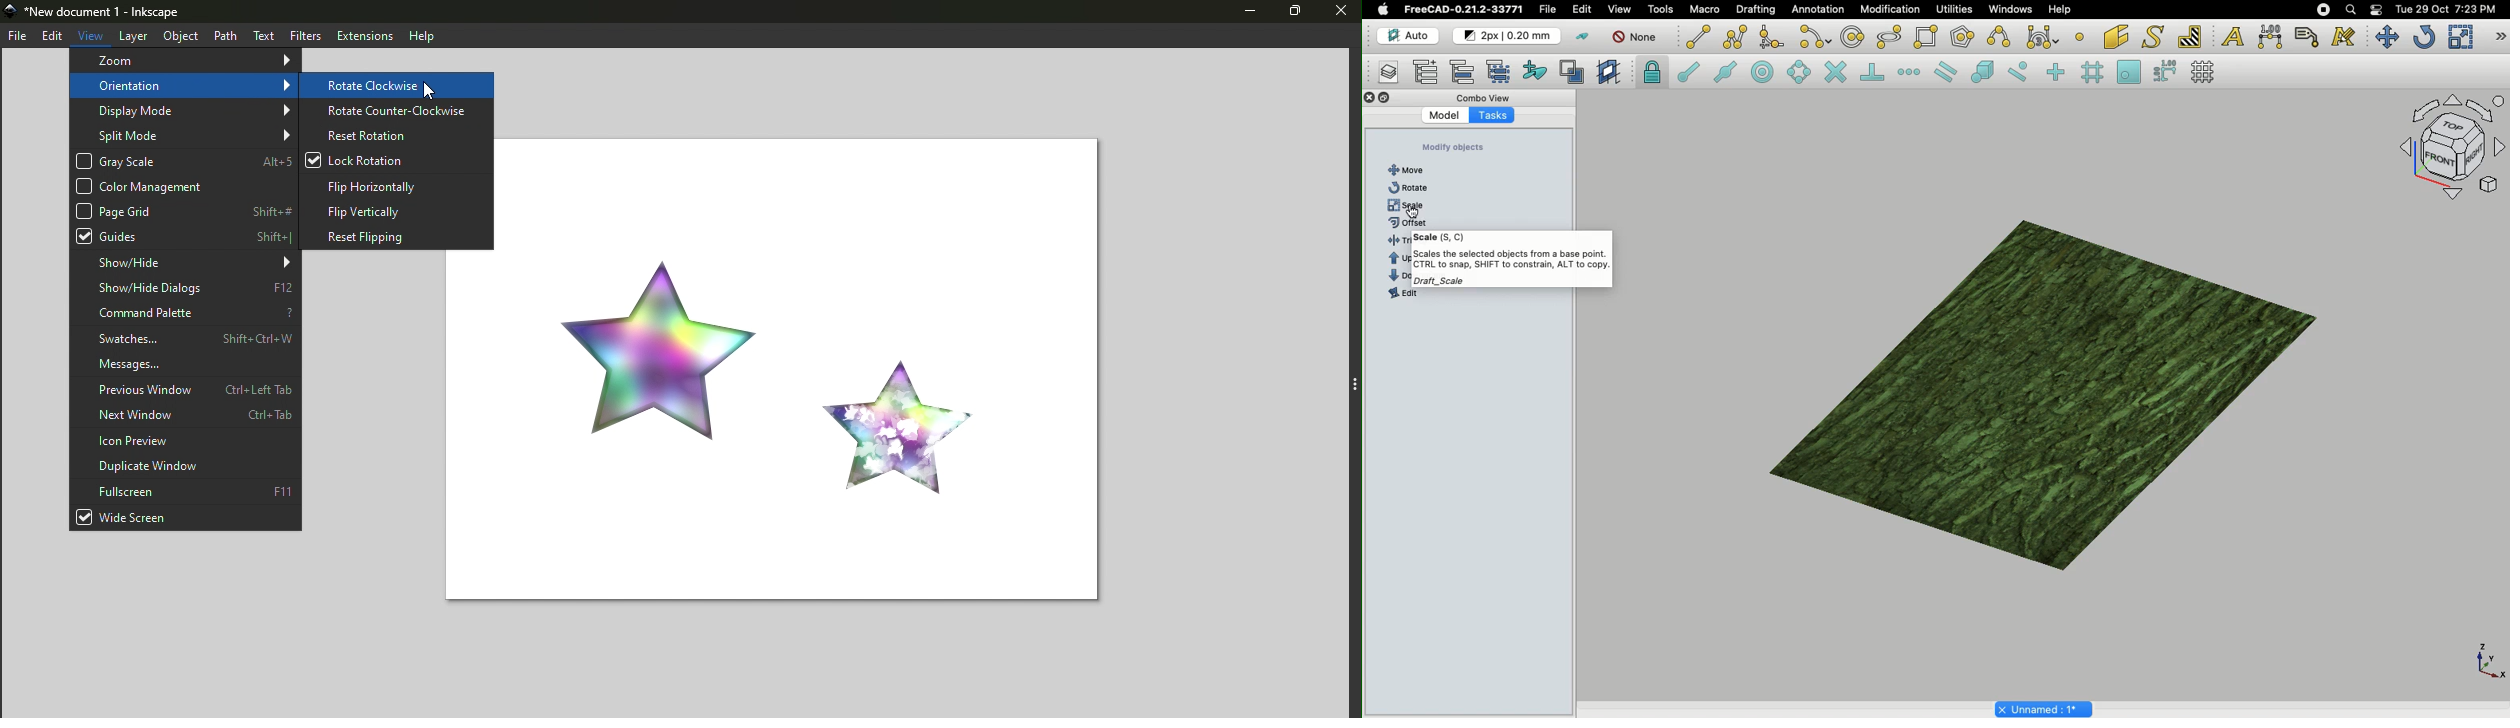  Describe the element at coordinates (187, 465) in the screenshot. I see `Duplicate window` at that location.